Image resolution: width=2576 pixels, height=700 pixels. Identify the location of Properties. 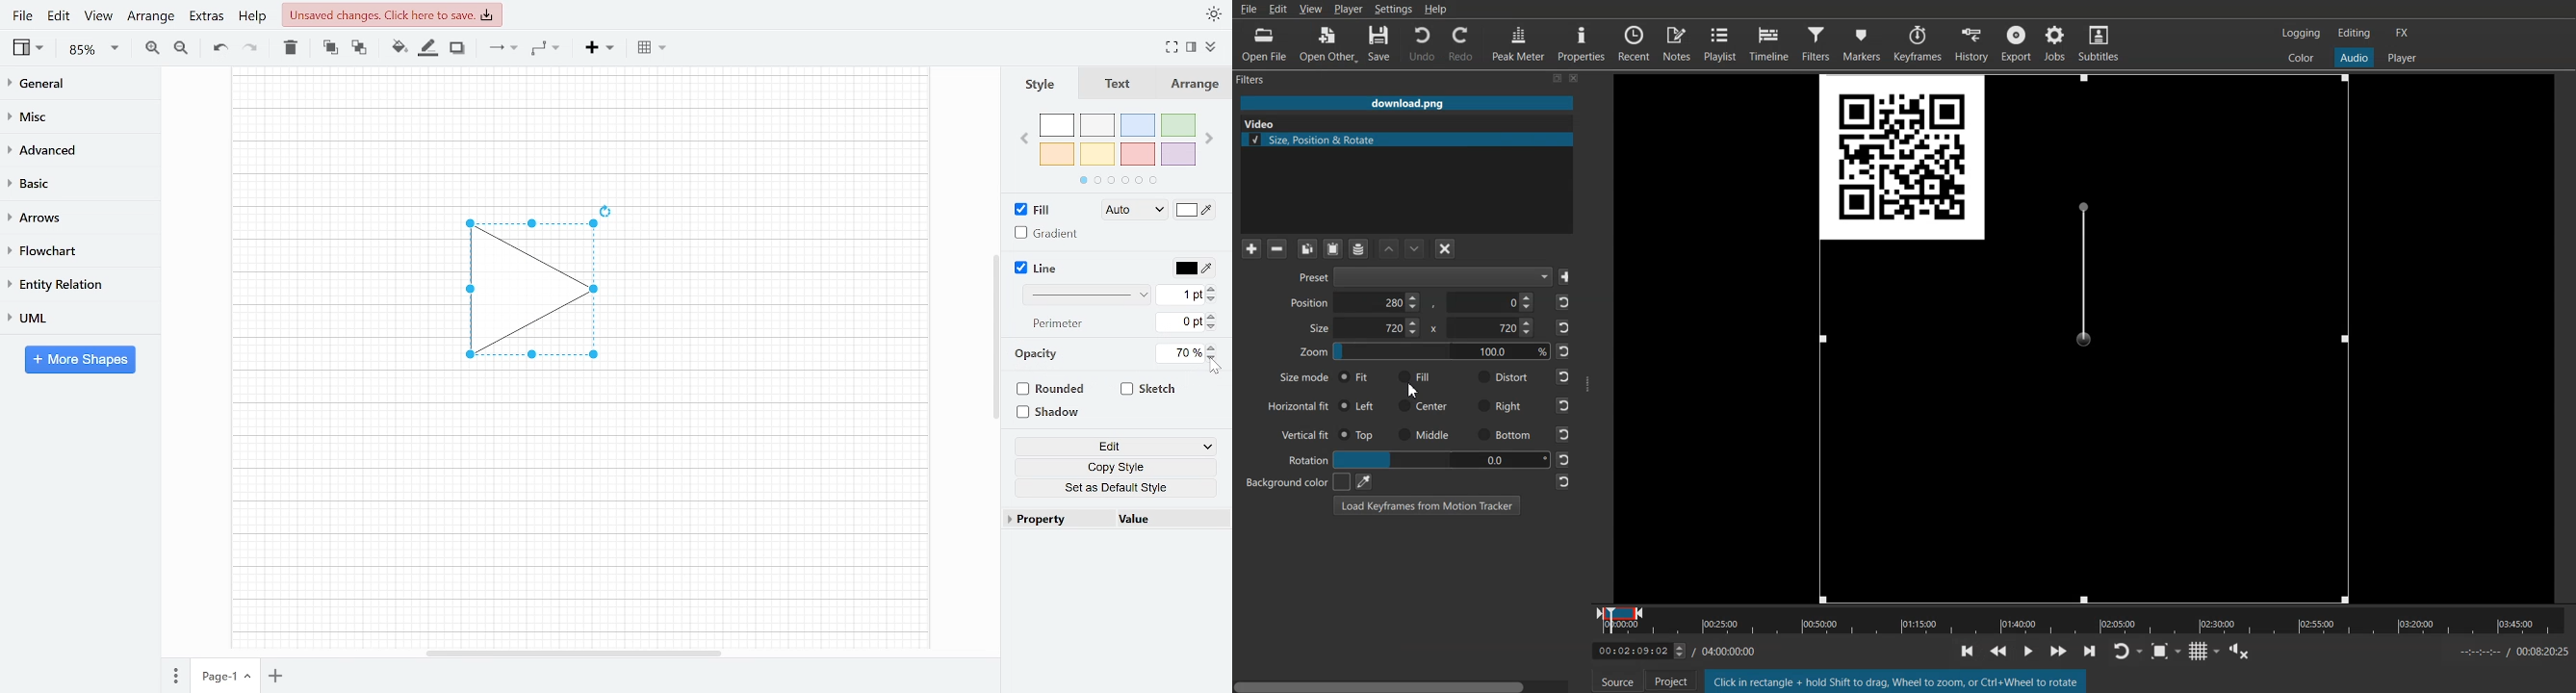
(1581, 43).